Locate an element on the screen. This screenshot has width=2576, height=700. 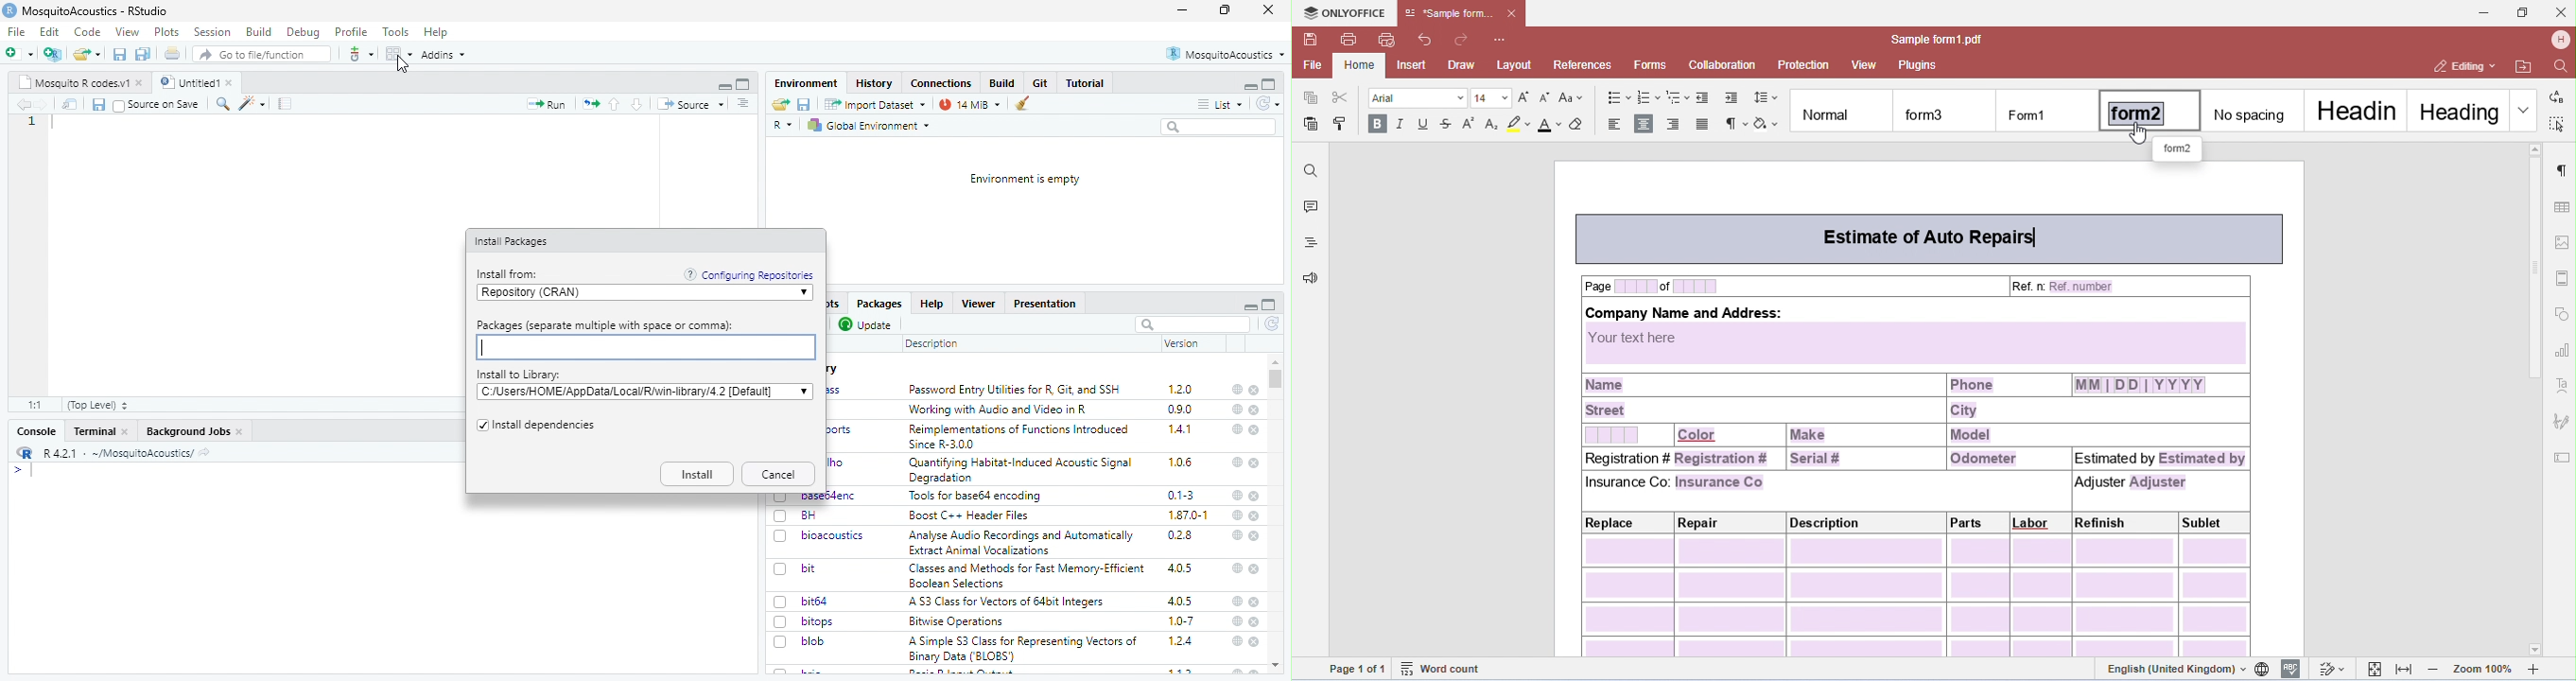
View is located at coordinates (129, 32).